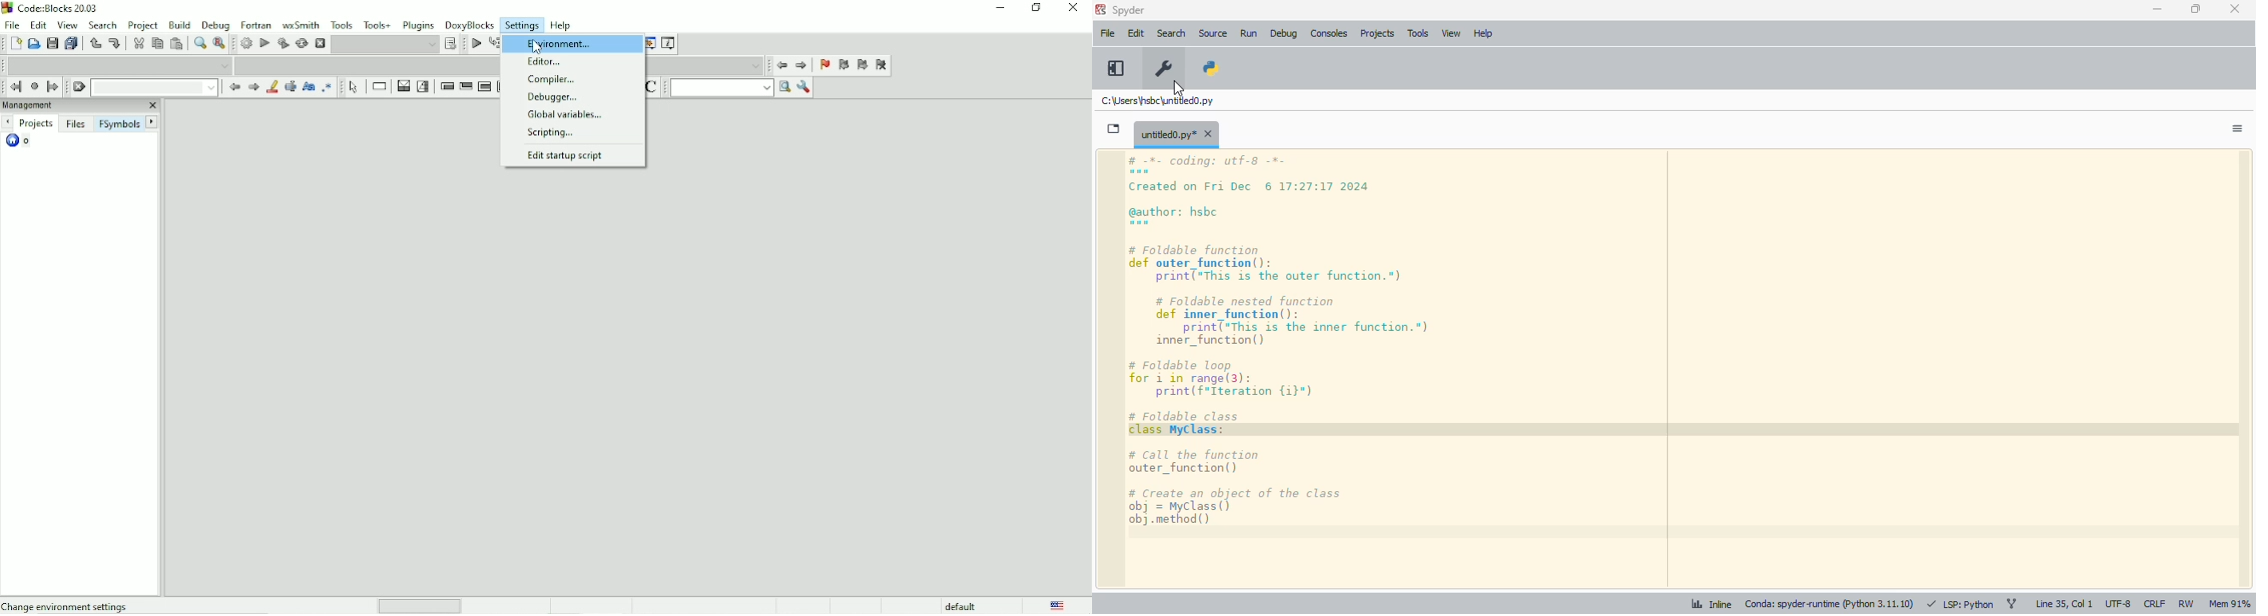  Describe the element at coordinates (2238, 129) in the screenshot. I see `options` at that location.